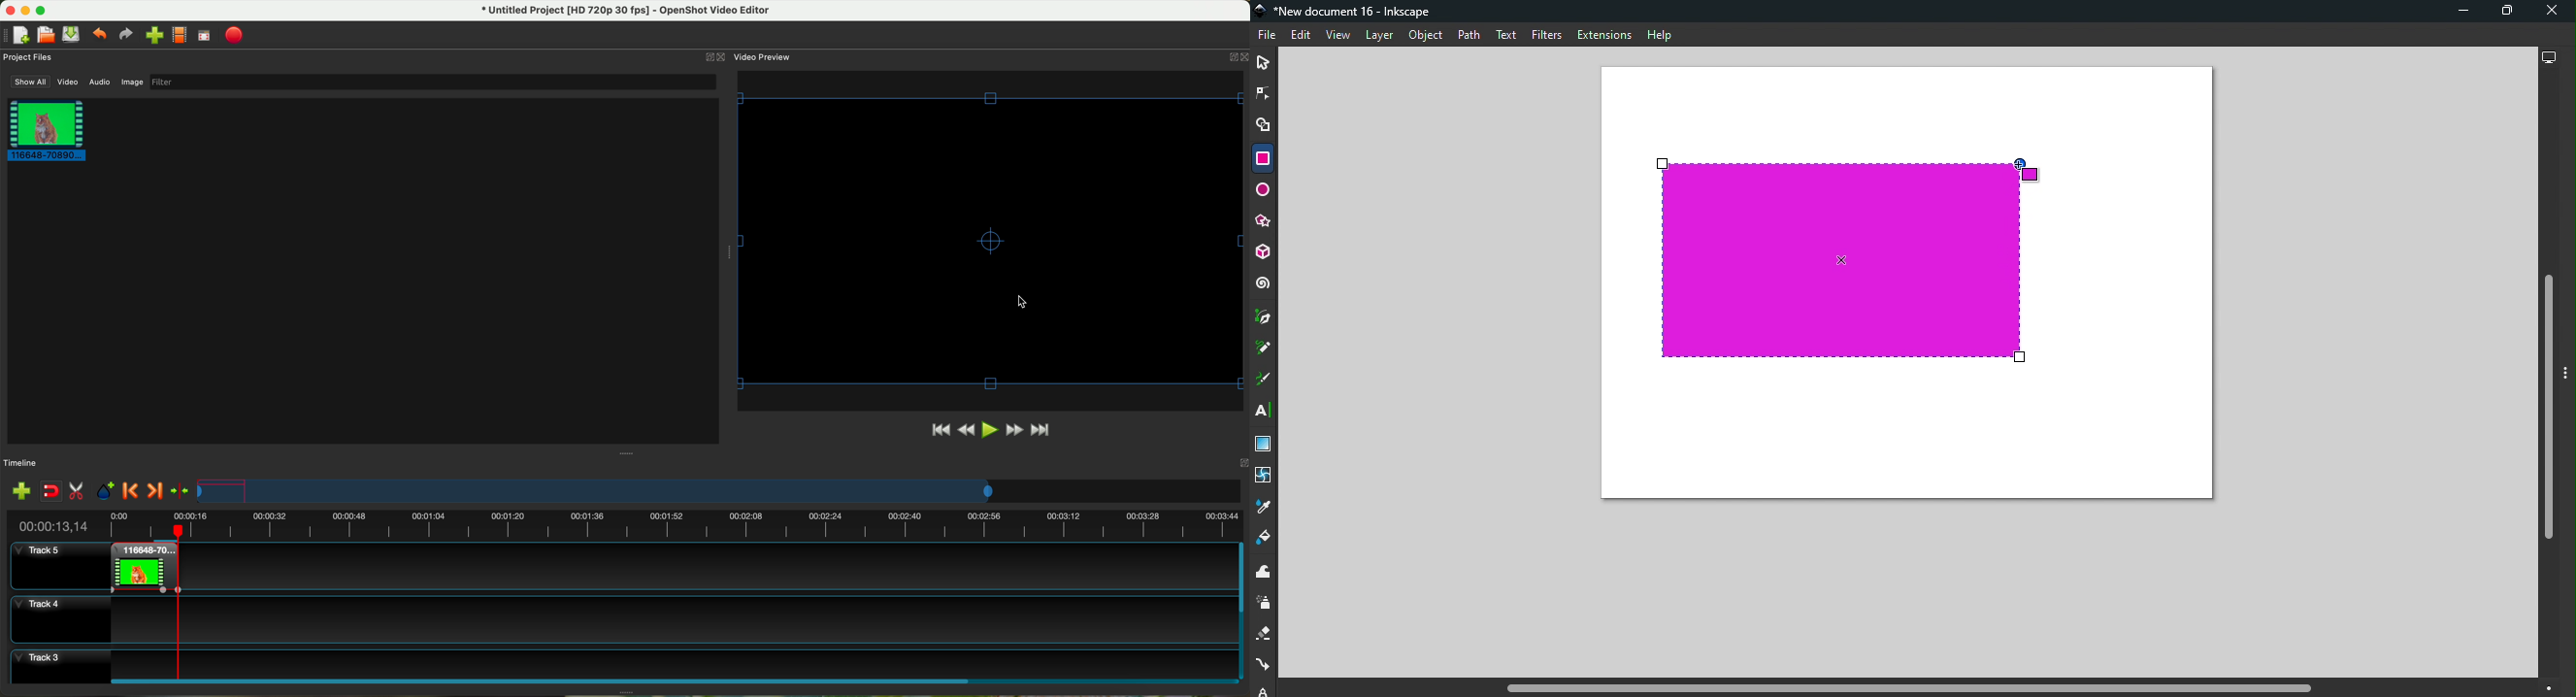 The image size is (2576, 700). I want to click on timeline on the end, so click(177, 601).